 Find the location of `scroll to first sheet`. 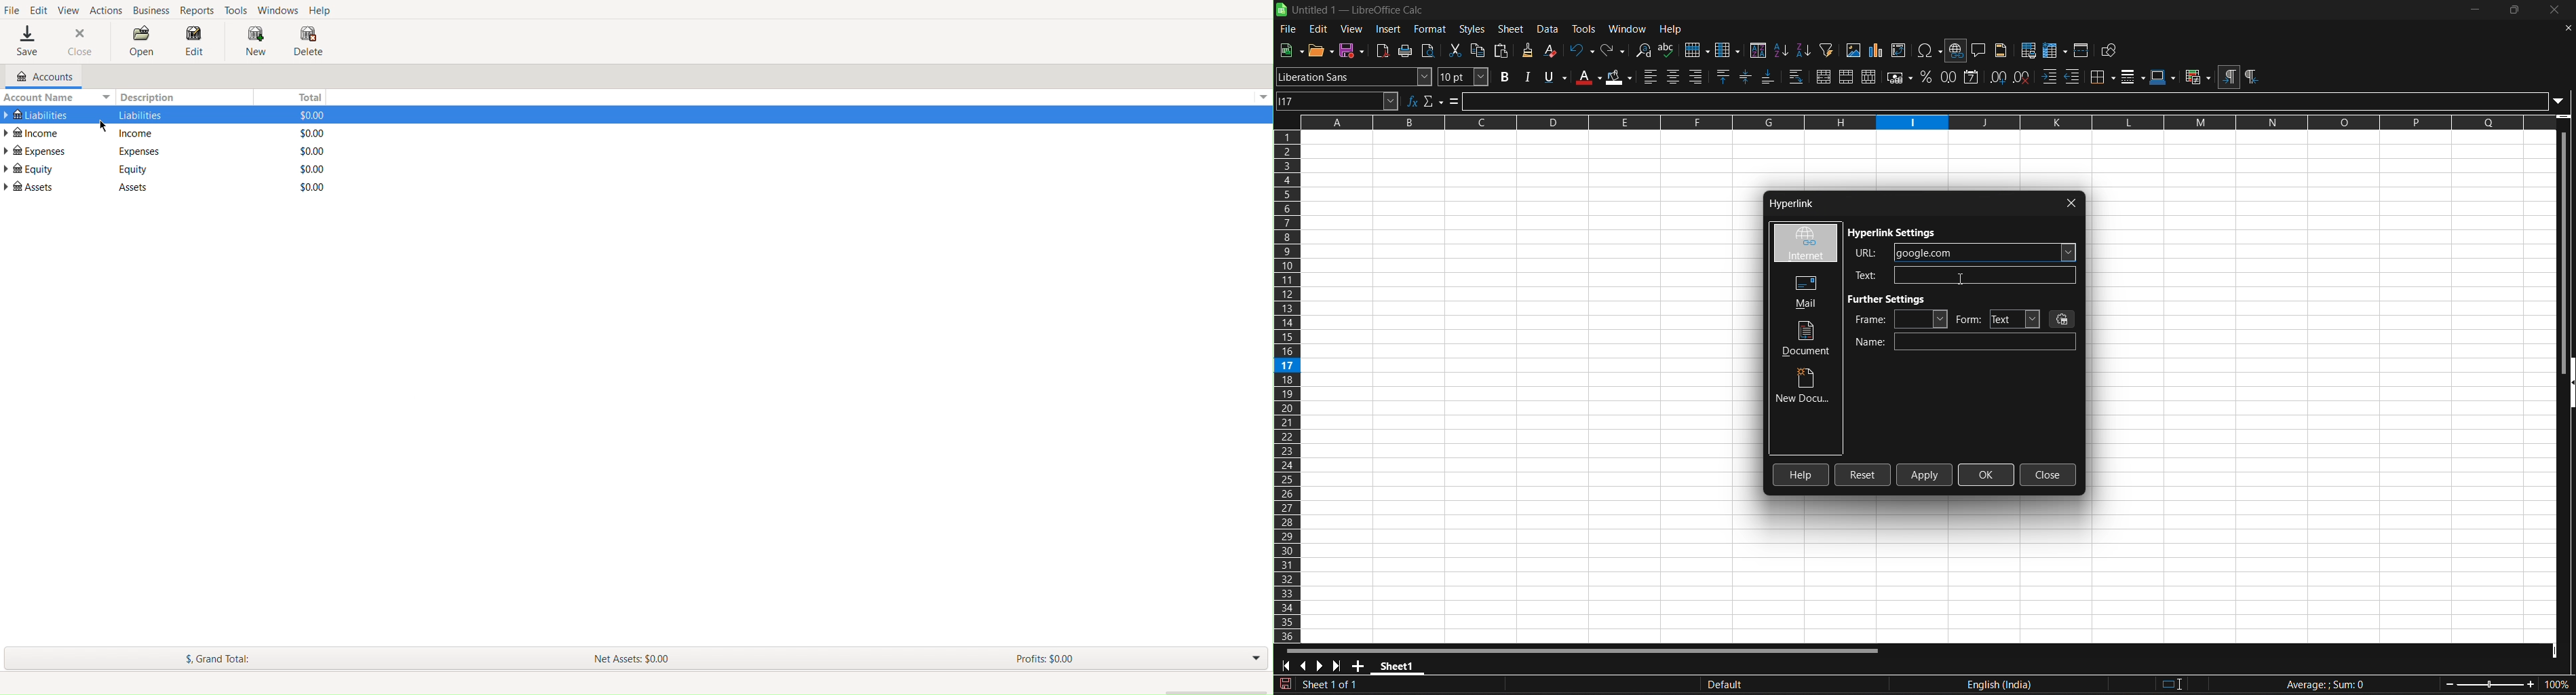

scroll to first sheet is located at coordinates (1285, 666).